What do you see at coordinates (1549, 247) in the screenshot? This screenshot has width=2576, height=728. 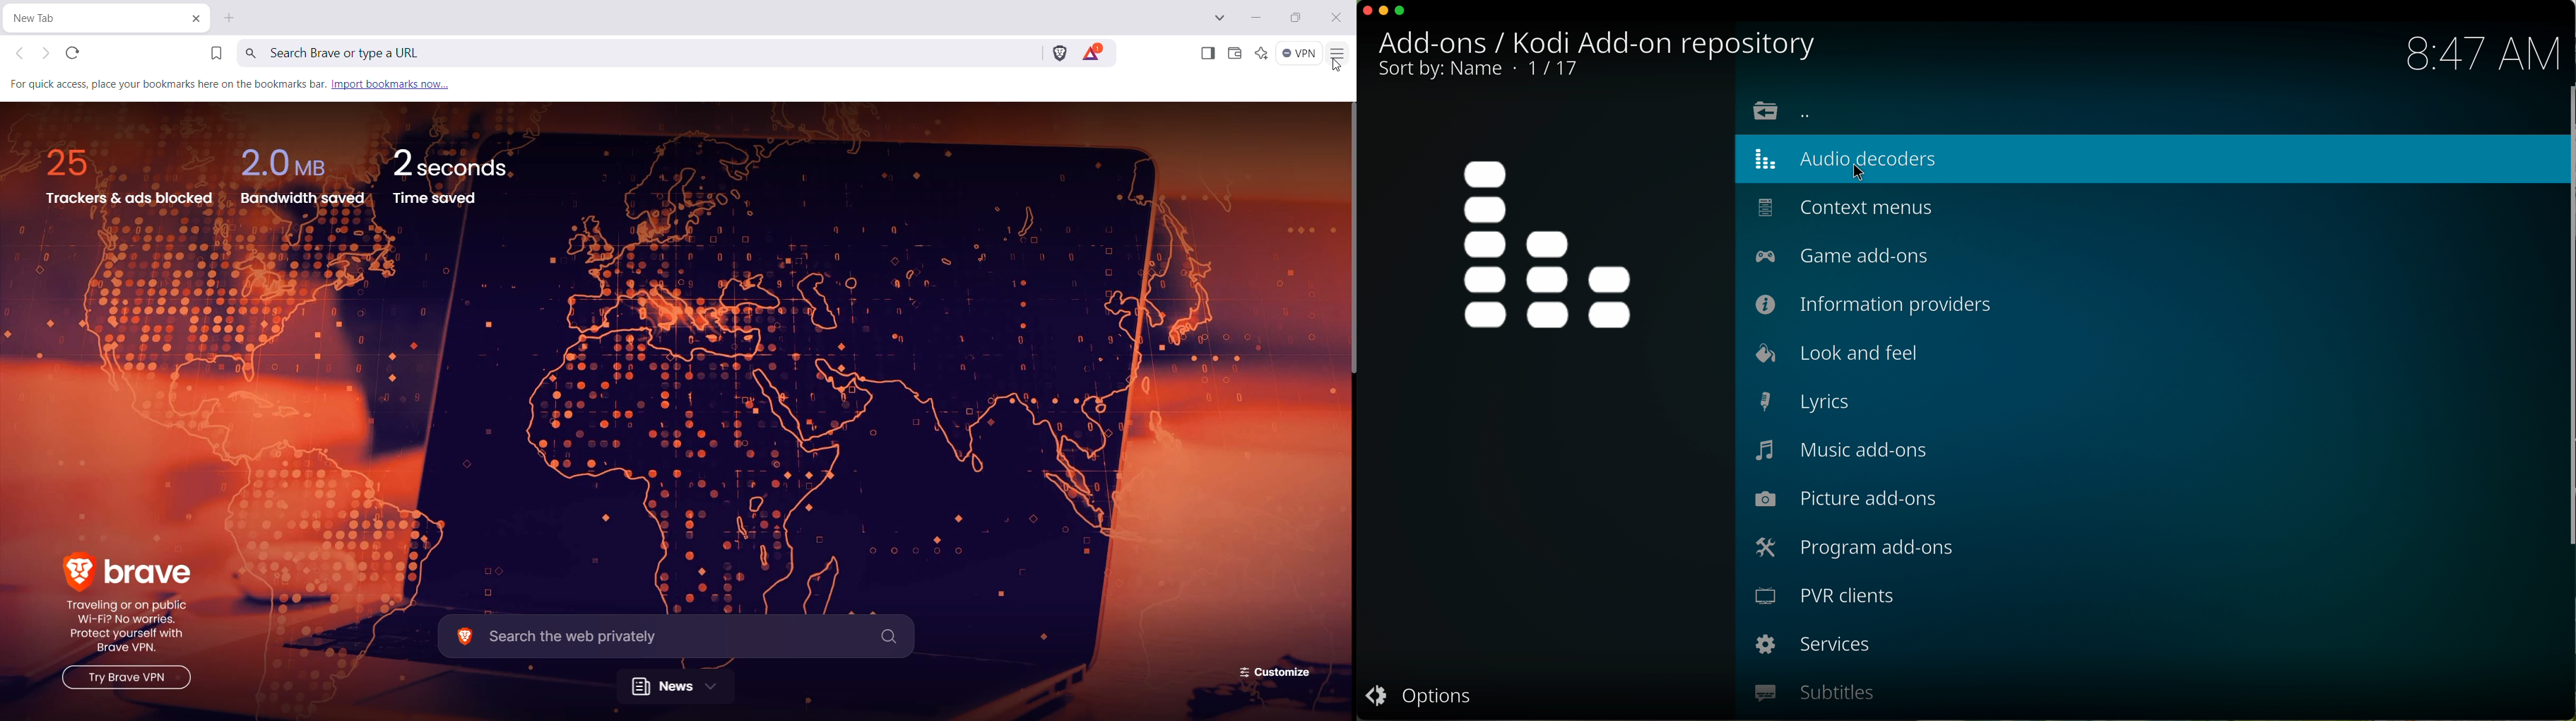 I see `icon repository` at bounding box center [1549, 247].